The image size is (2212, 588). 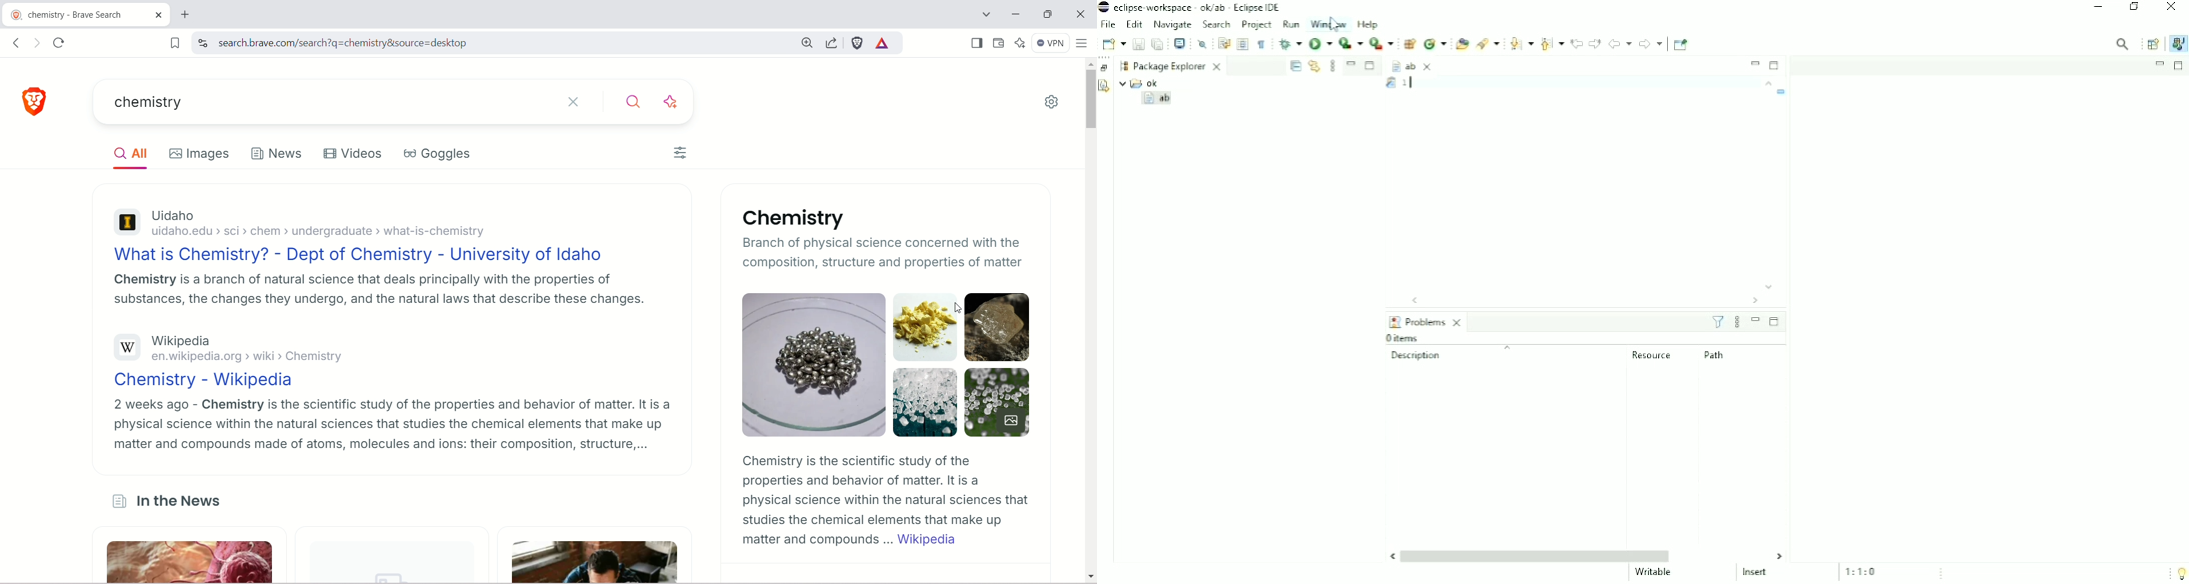 What do you see at coordinates (1257, 26) in the screenshot?
I see `Project` at bounding box center [1257, 26].